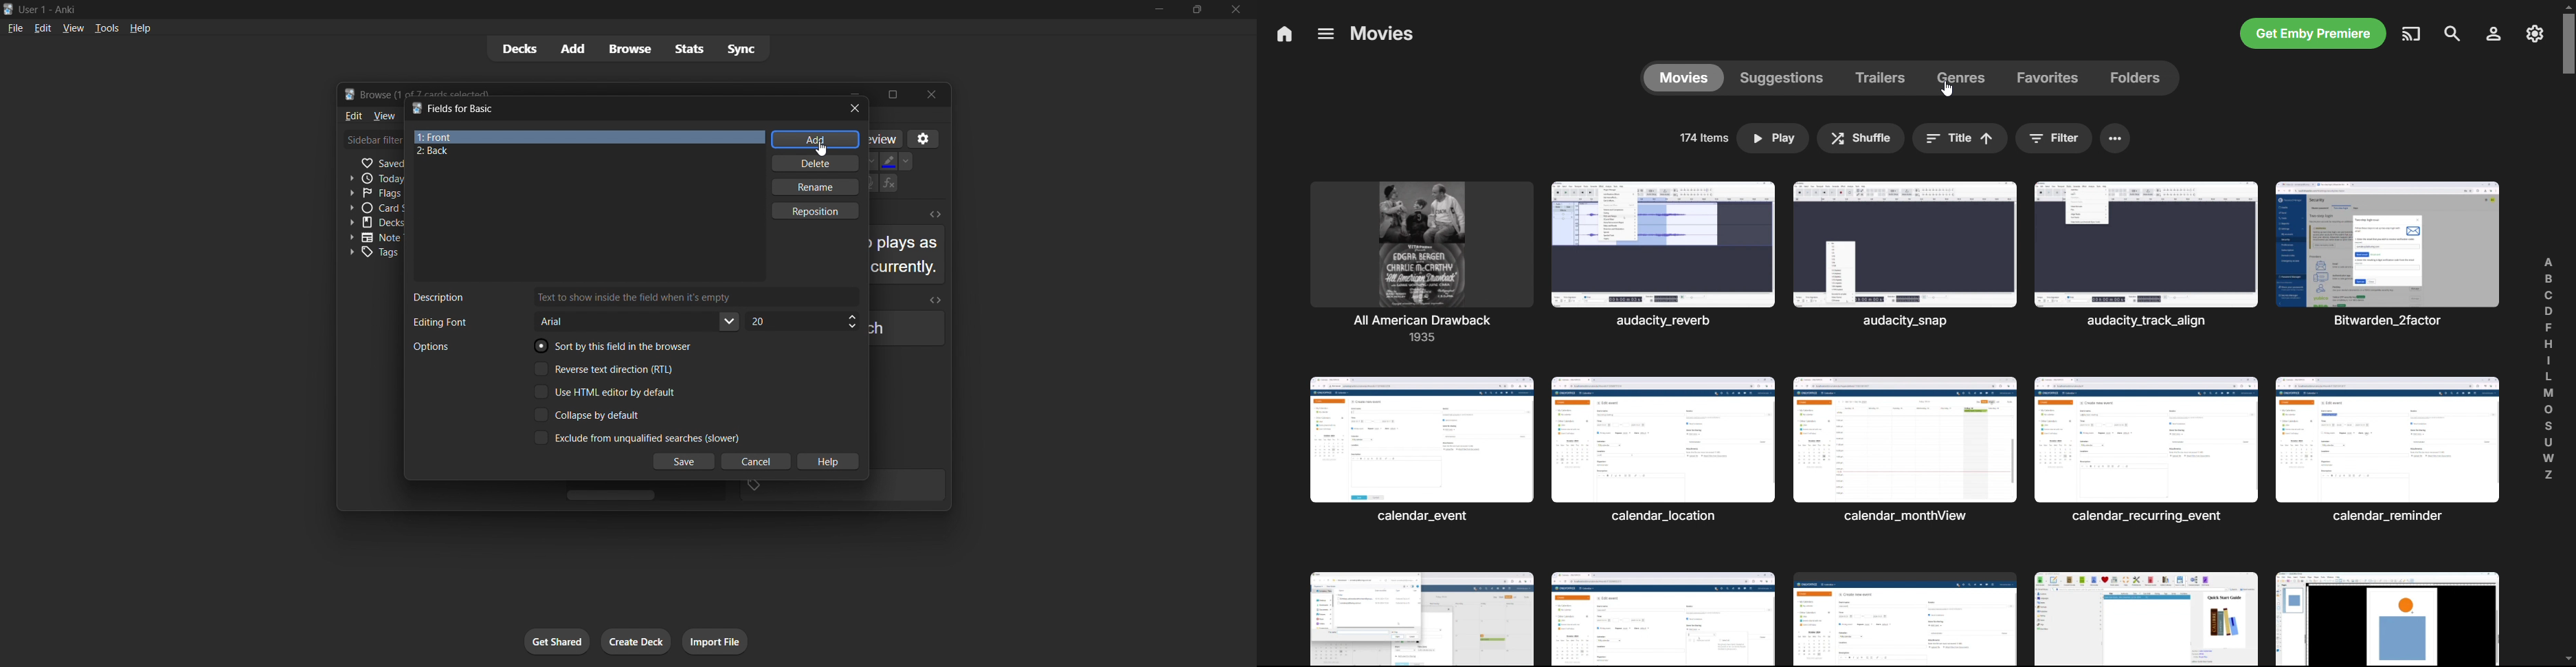 The image size is (2576, 672). I want to click on Sidebar filter, so click(371, 142).